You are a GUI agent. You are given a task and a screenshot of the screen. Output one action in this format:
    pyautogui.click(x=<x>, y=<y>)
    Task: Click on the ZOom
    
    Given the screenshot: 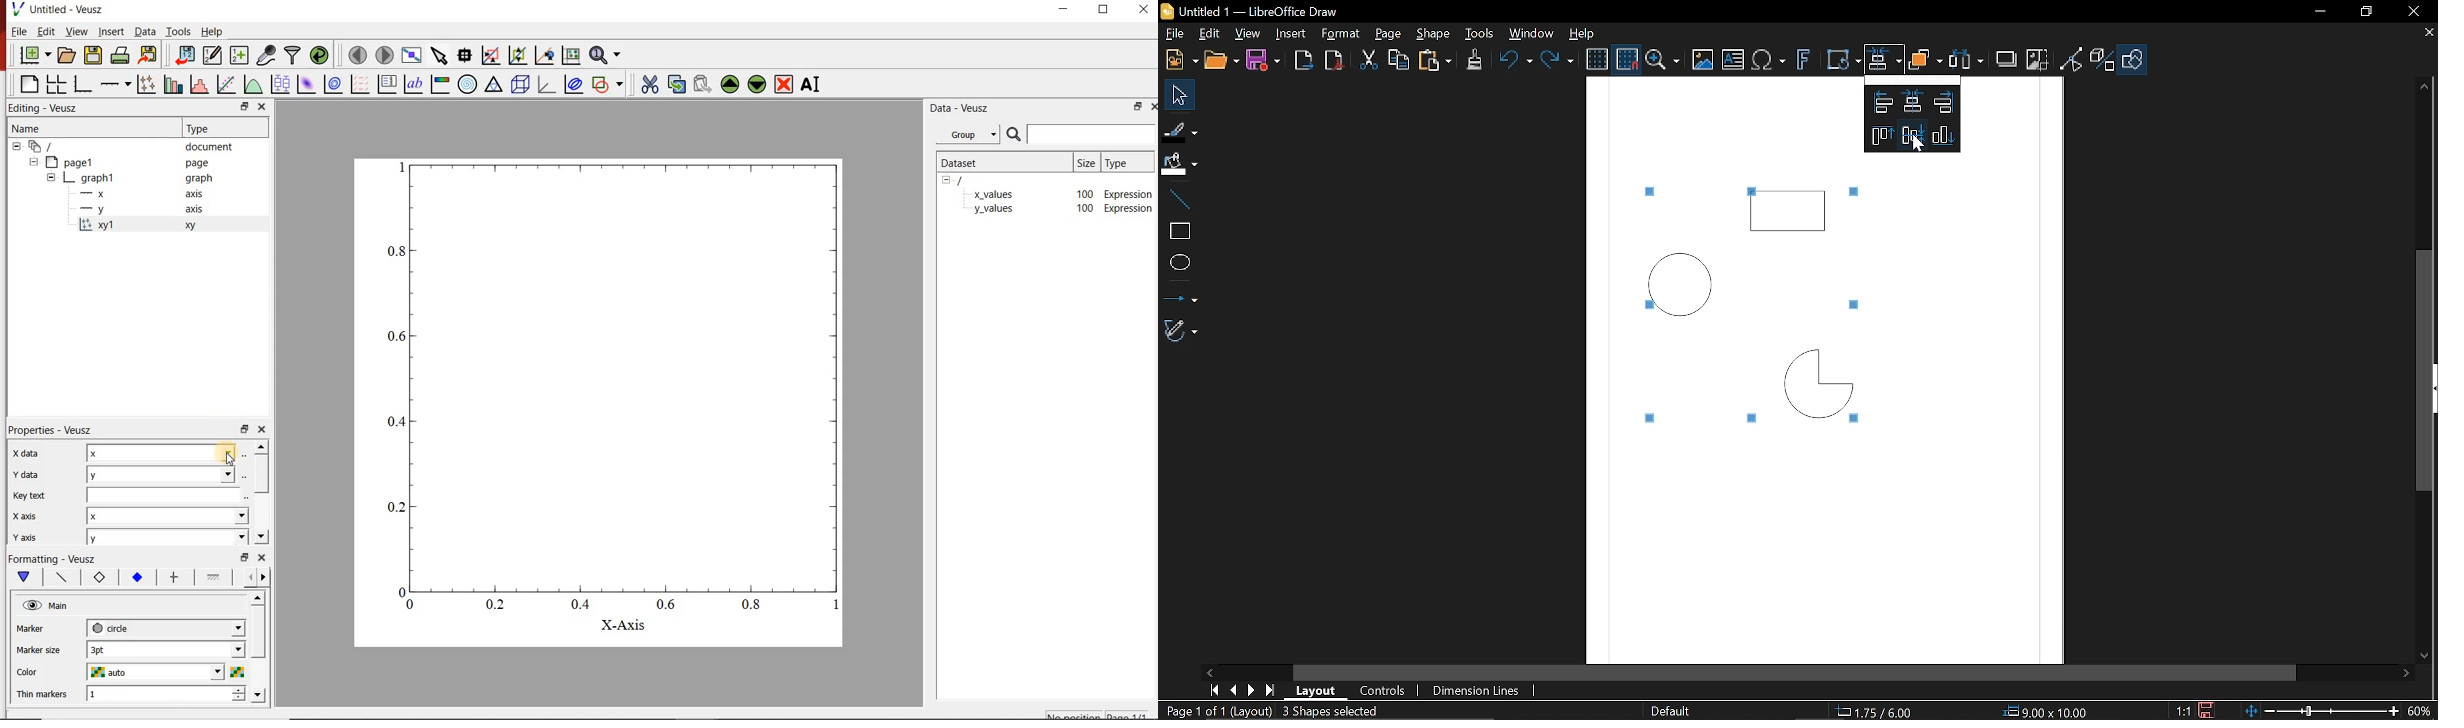 What is the action you would take?
    pyautogui.click(x=1663, y=59)
    